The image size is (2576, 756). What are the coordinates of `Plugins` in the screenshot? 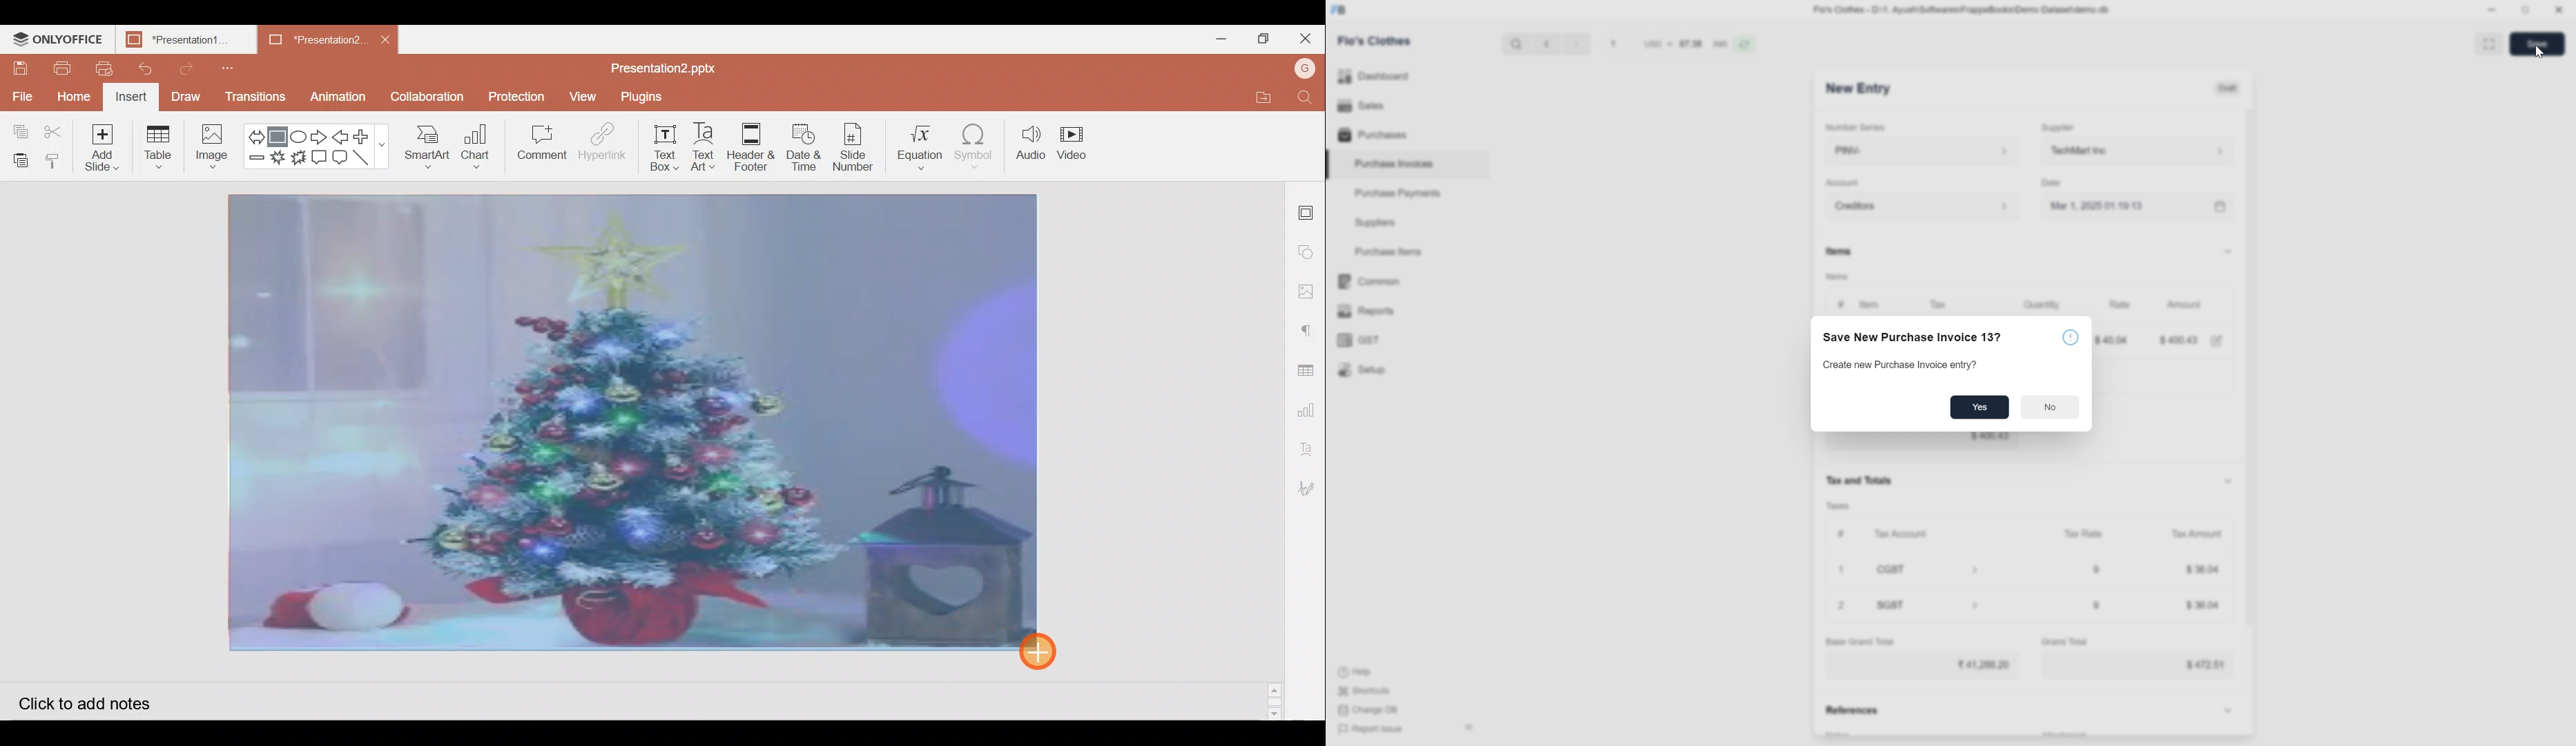 It's located at (648, 97).